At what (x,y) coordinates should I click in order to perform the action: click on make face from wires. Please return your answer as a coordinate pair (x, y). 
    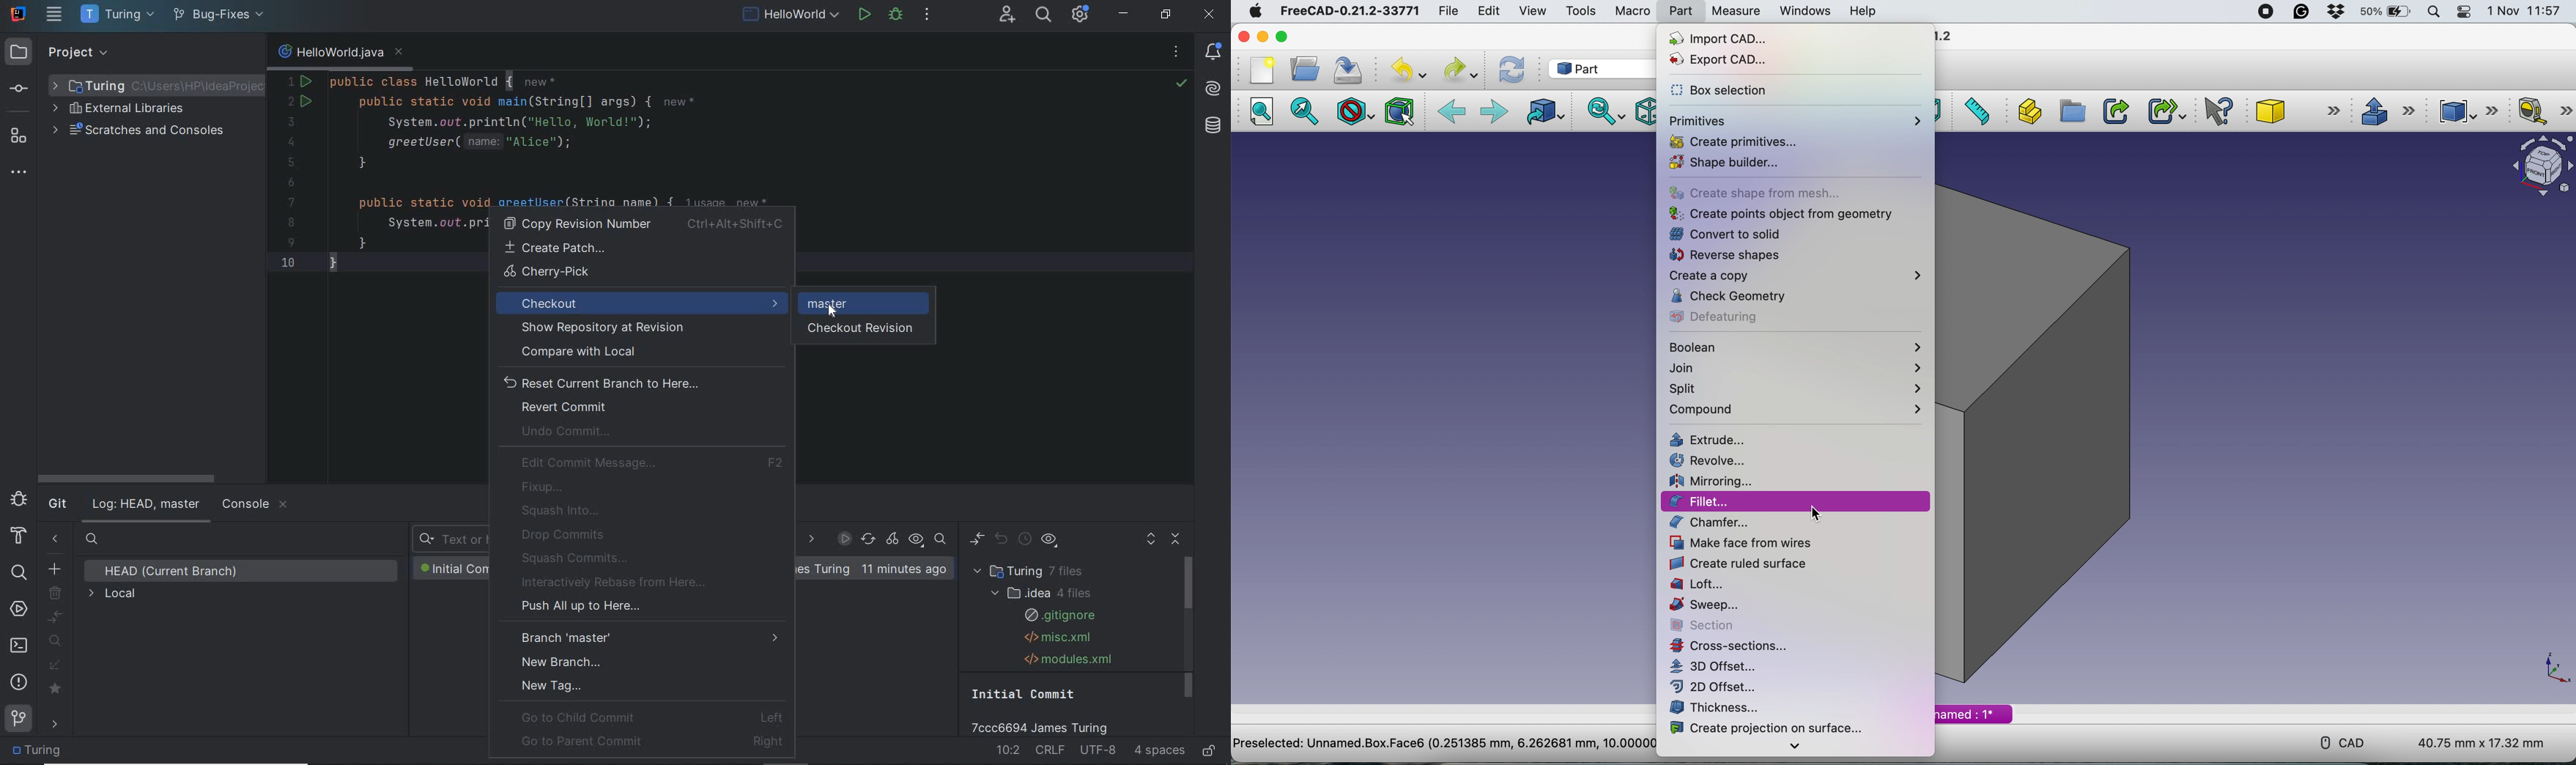
    Looking at the image, I should click on (1744, 542).